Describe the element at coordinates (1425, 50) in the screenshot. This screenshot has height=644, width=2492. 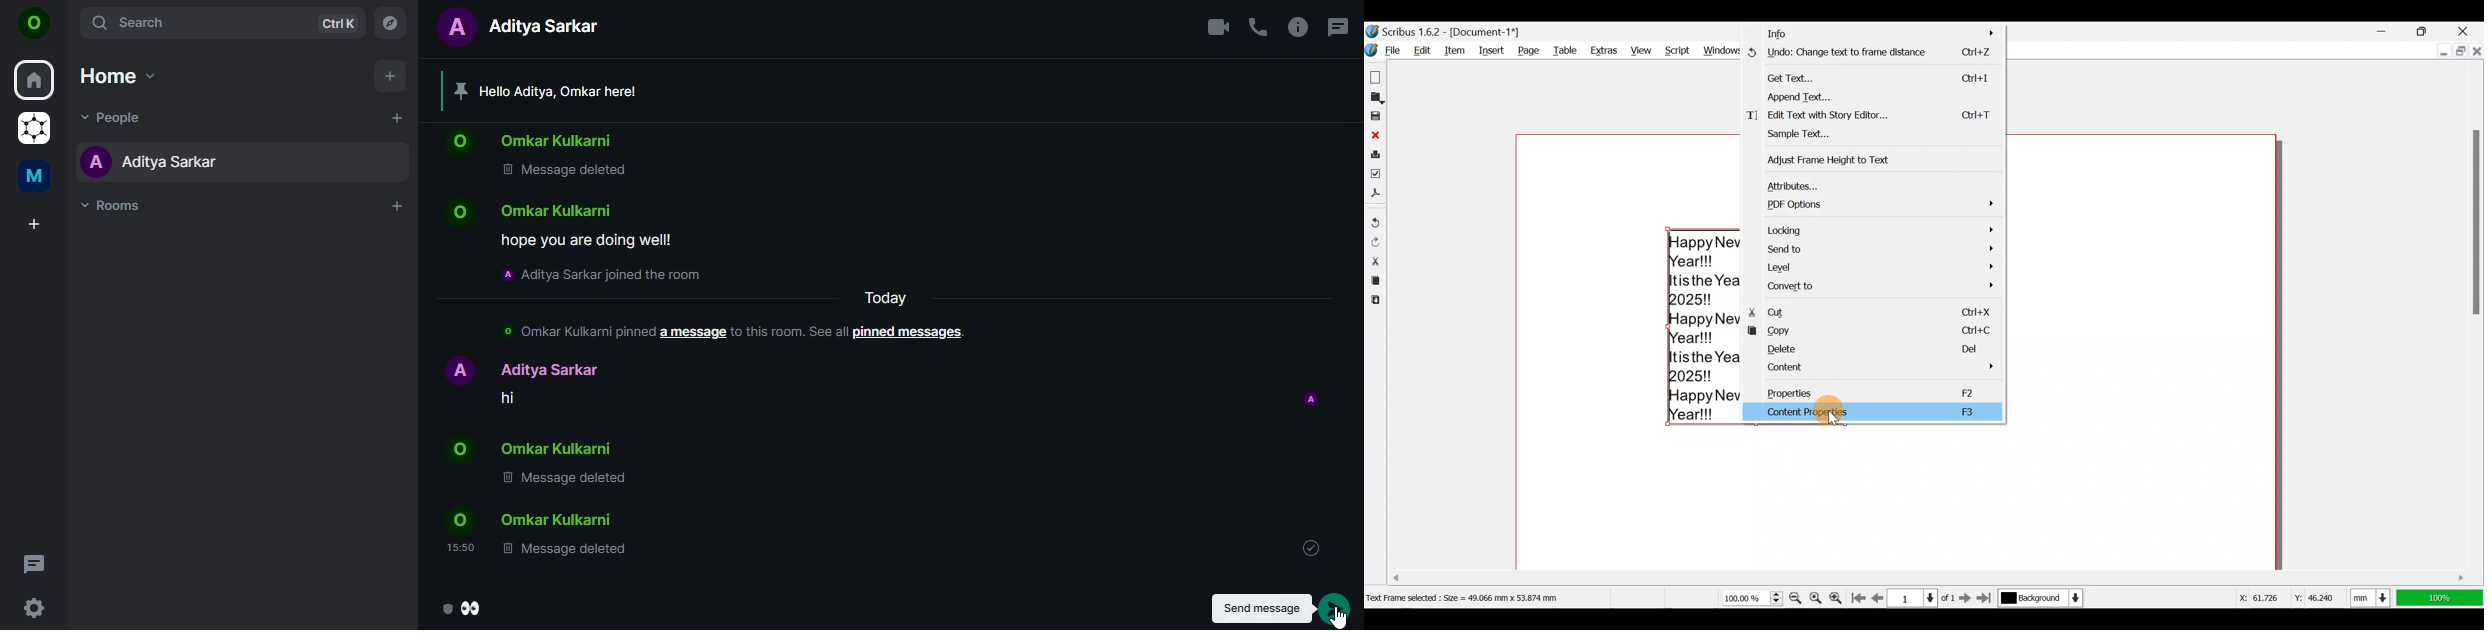
I see `Edit` at that location.